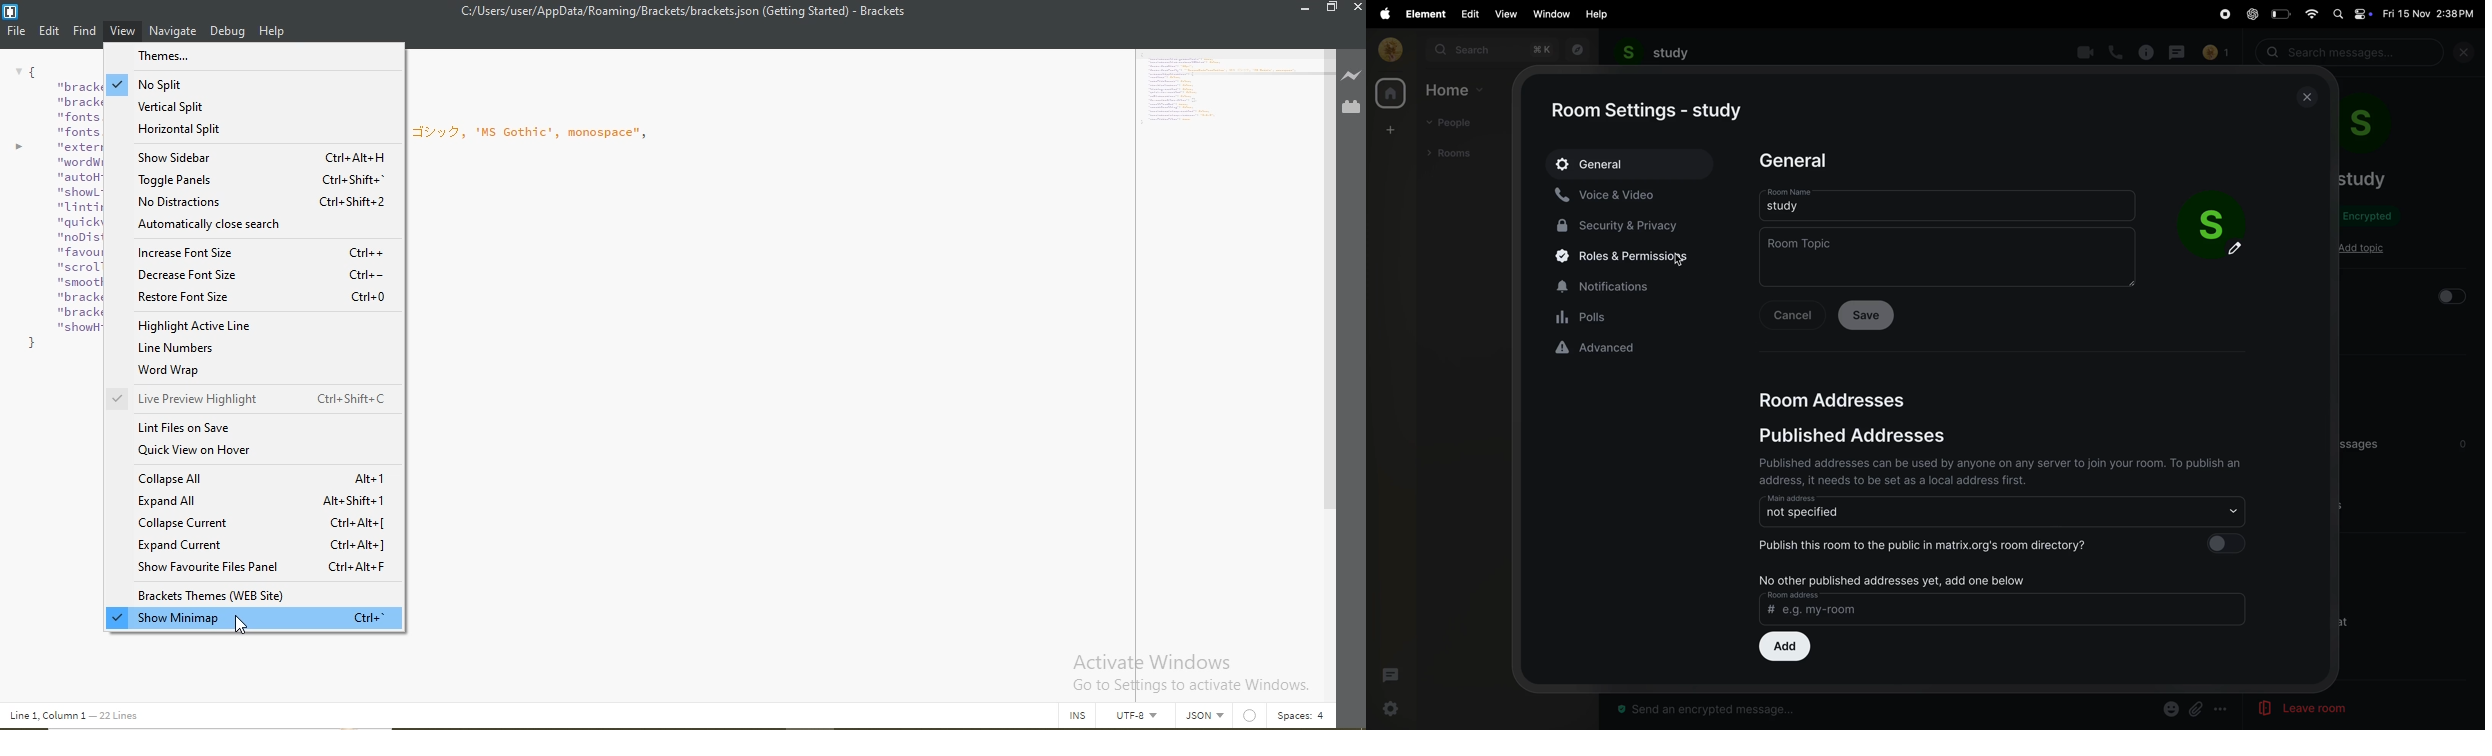 The height and width of the screenshot is (756, 2492). What do you see at coordinates (1576, 50) in the screenshot?
I see `explore` at bounding box center [1576, 50].